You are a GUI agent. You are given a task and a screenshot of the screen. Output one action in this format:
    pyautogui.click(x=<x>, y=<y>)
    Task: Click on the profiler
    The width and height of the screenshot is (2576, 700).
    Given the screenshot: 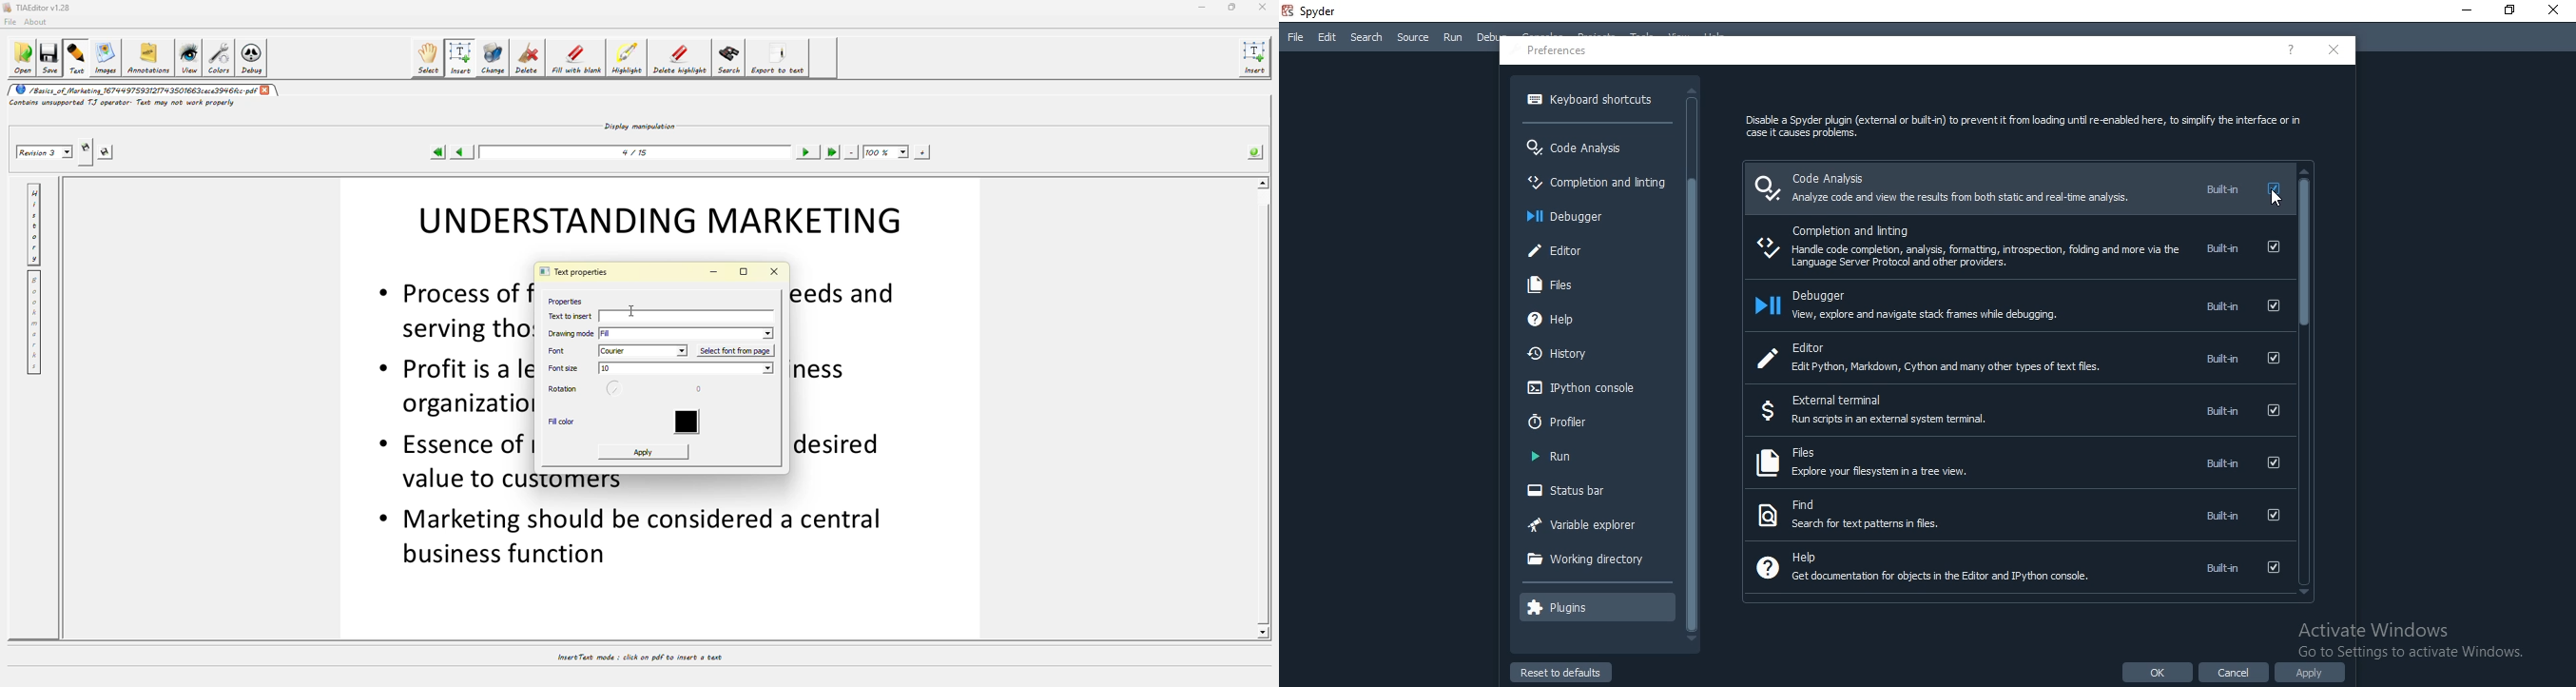 What is the action you would take?
    pyautogui.click(x=1590, y=422)
    